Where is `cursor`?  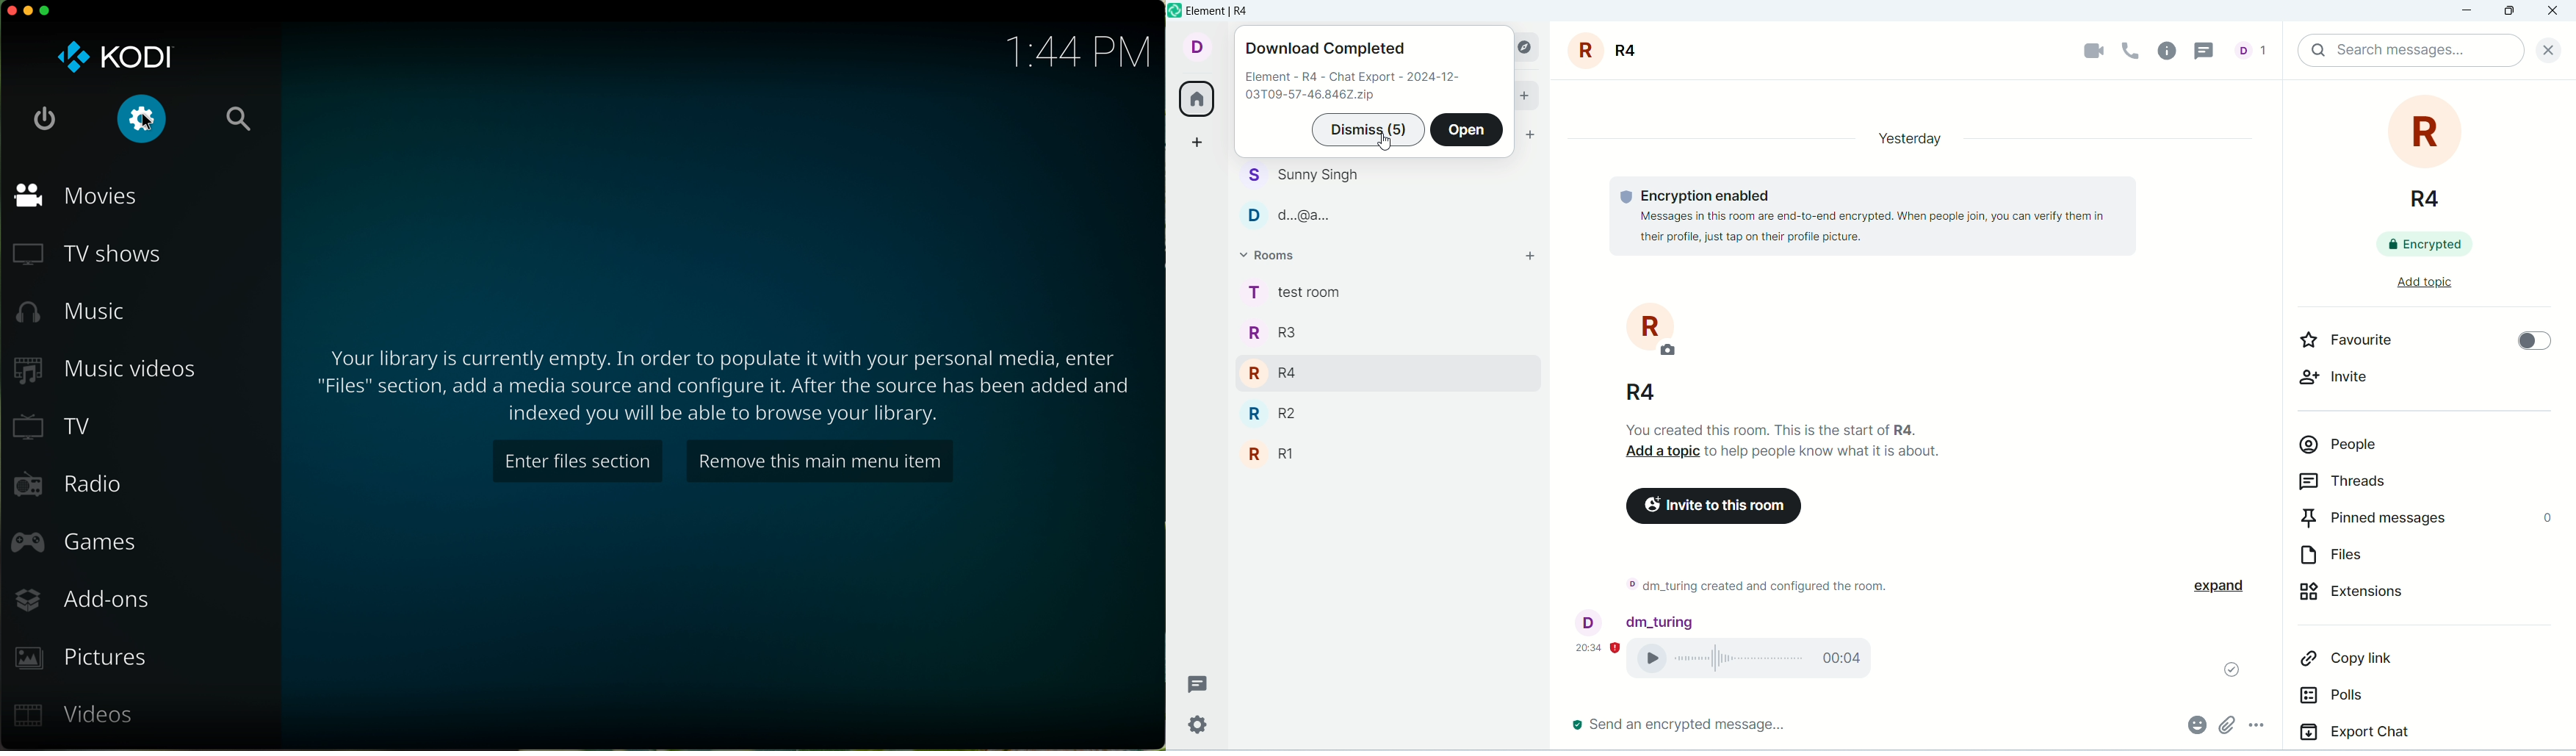
cursor is located at coordinates (149, 124).